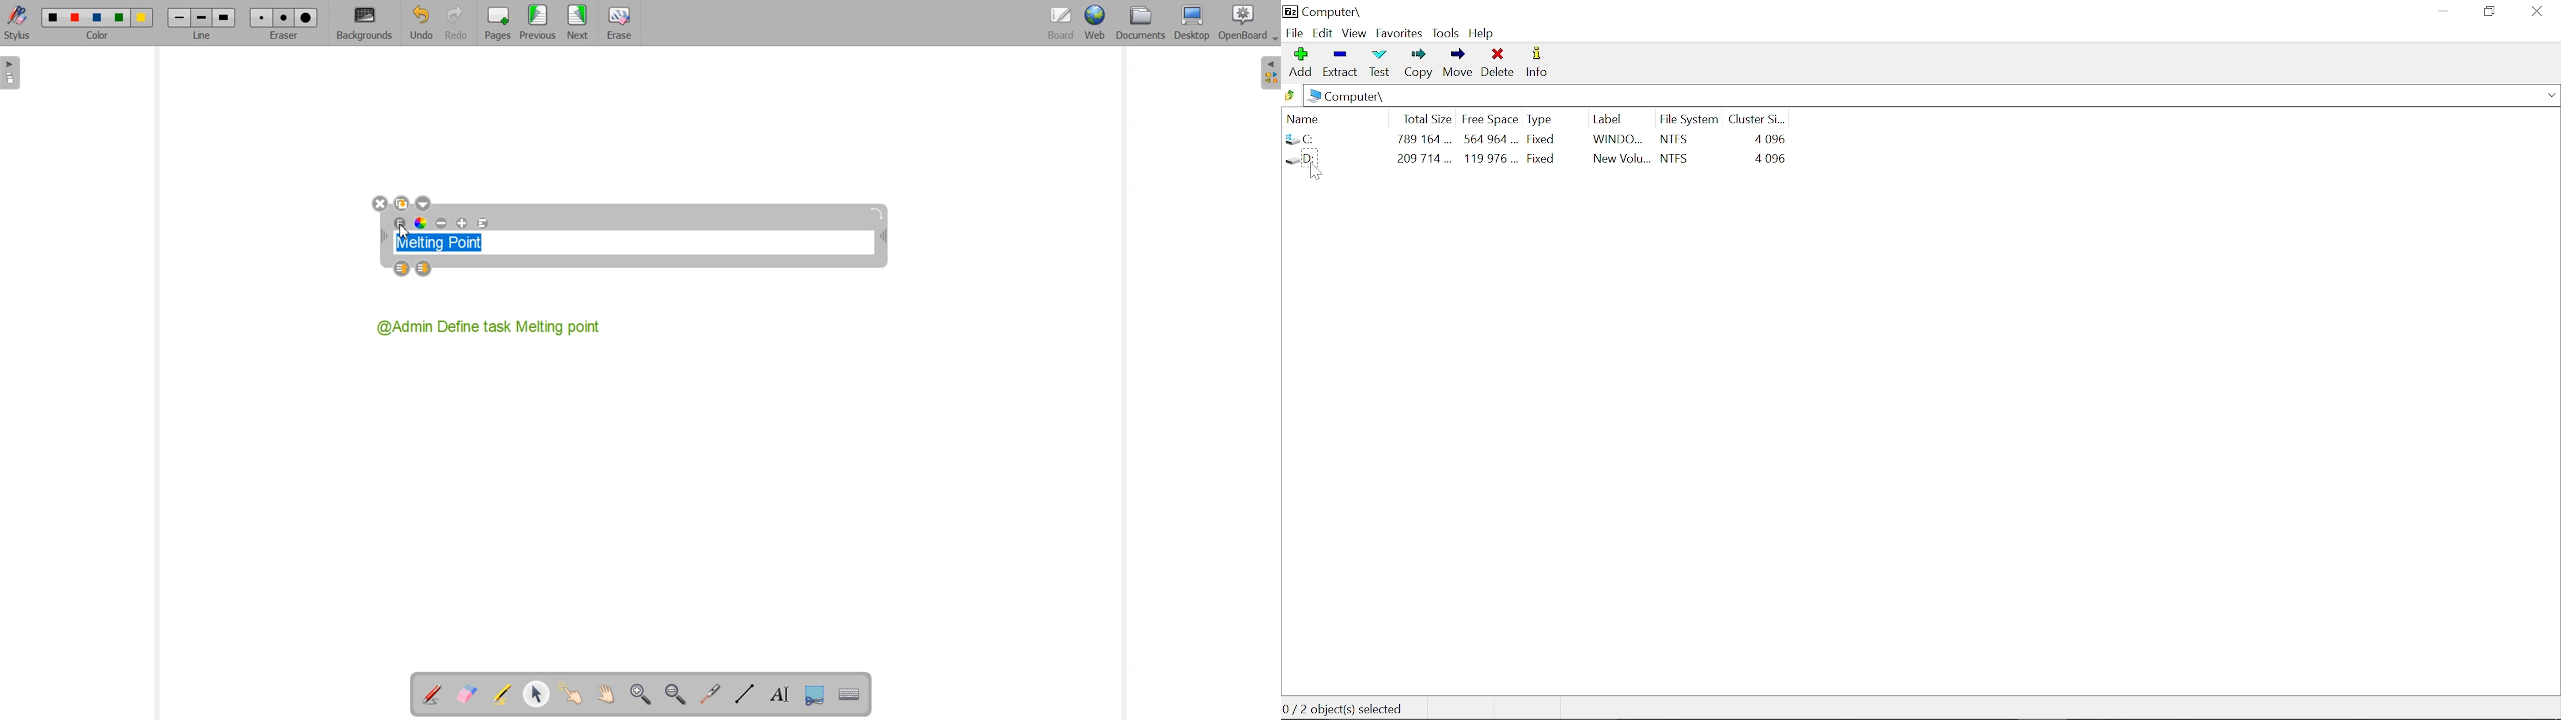 The image size is (2576, 728). I want to click on delete, so click(1498, 62).